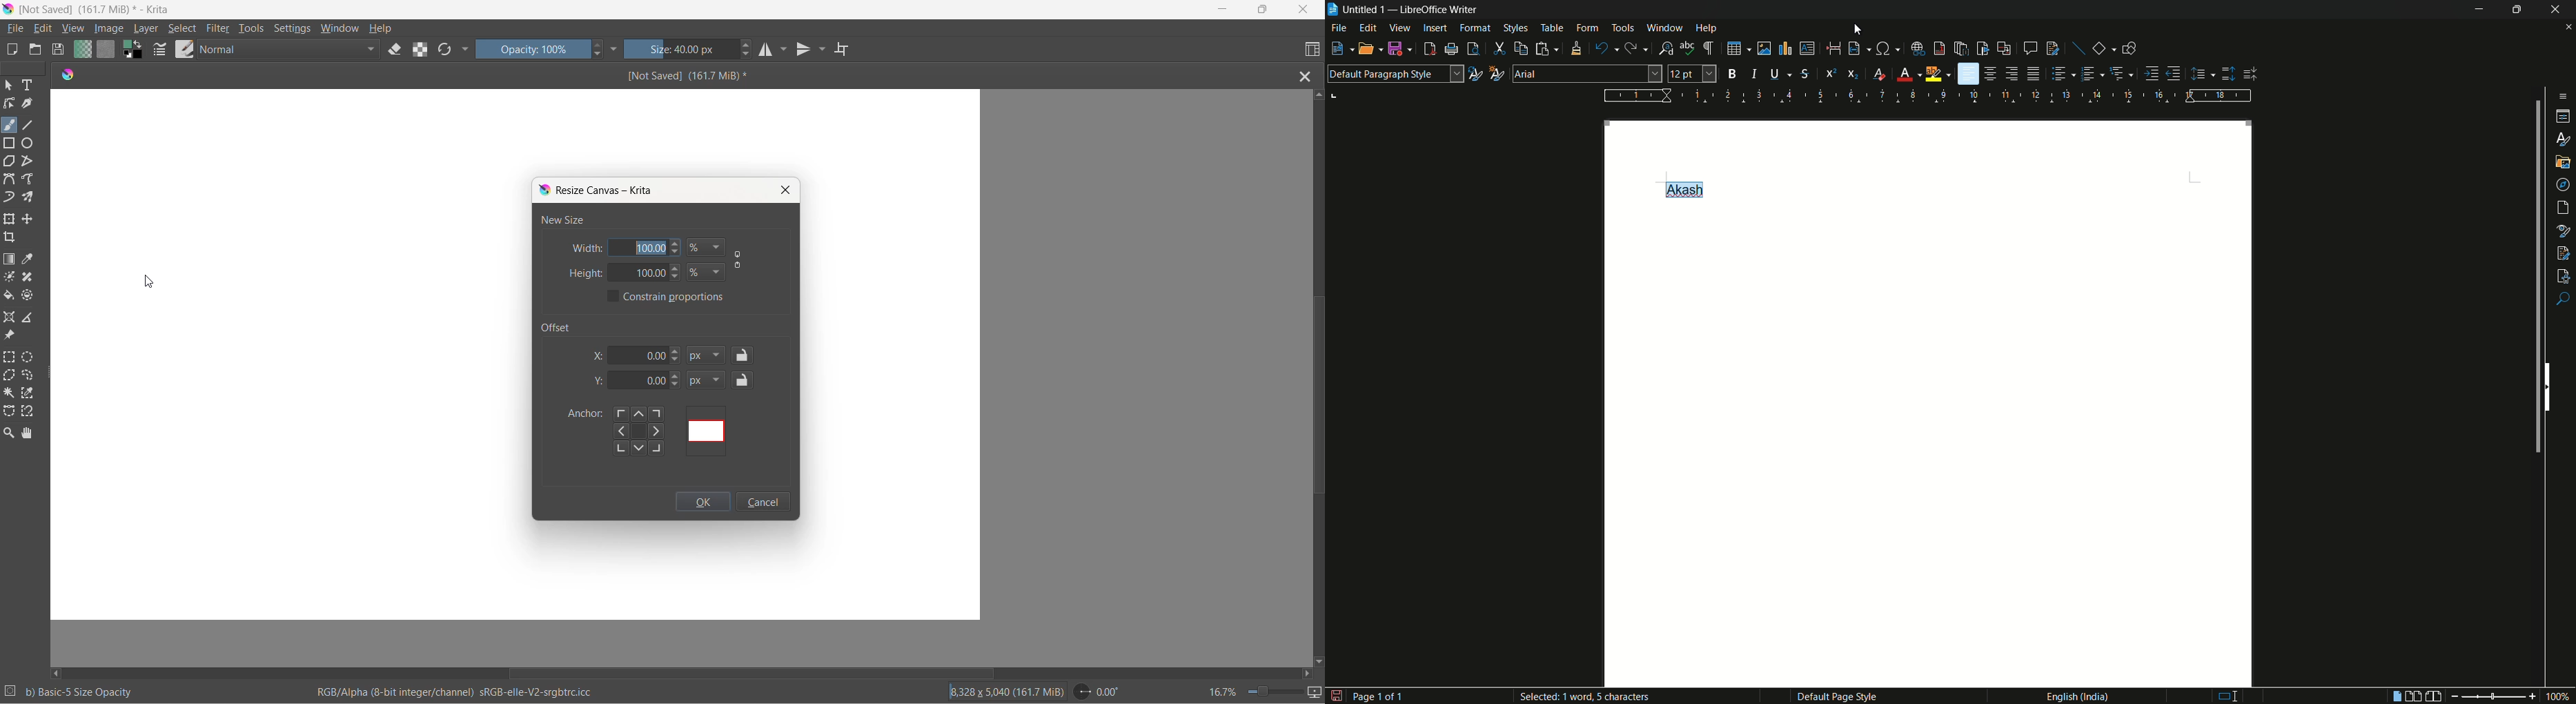  What do you see at coordinates (2100, 49) in the screenshot?
I see `basic shapes` at bounding box center [2100, 49].